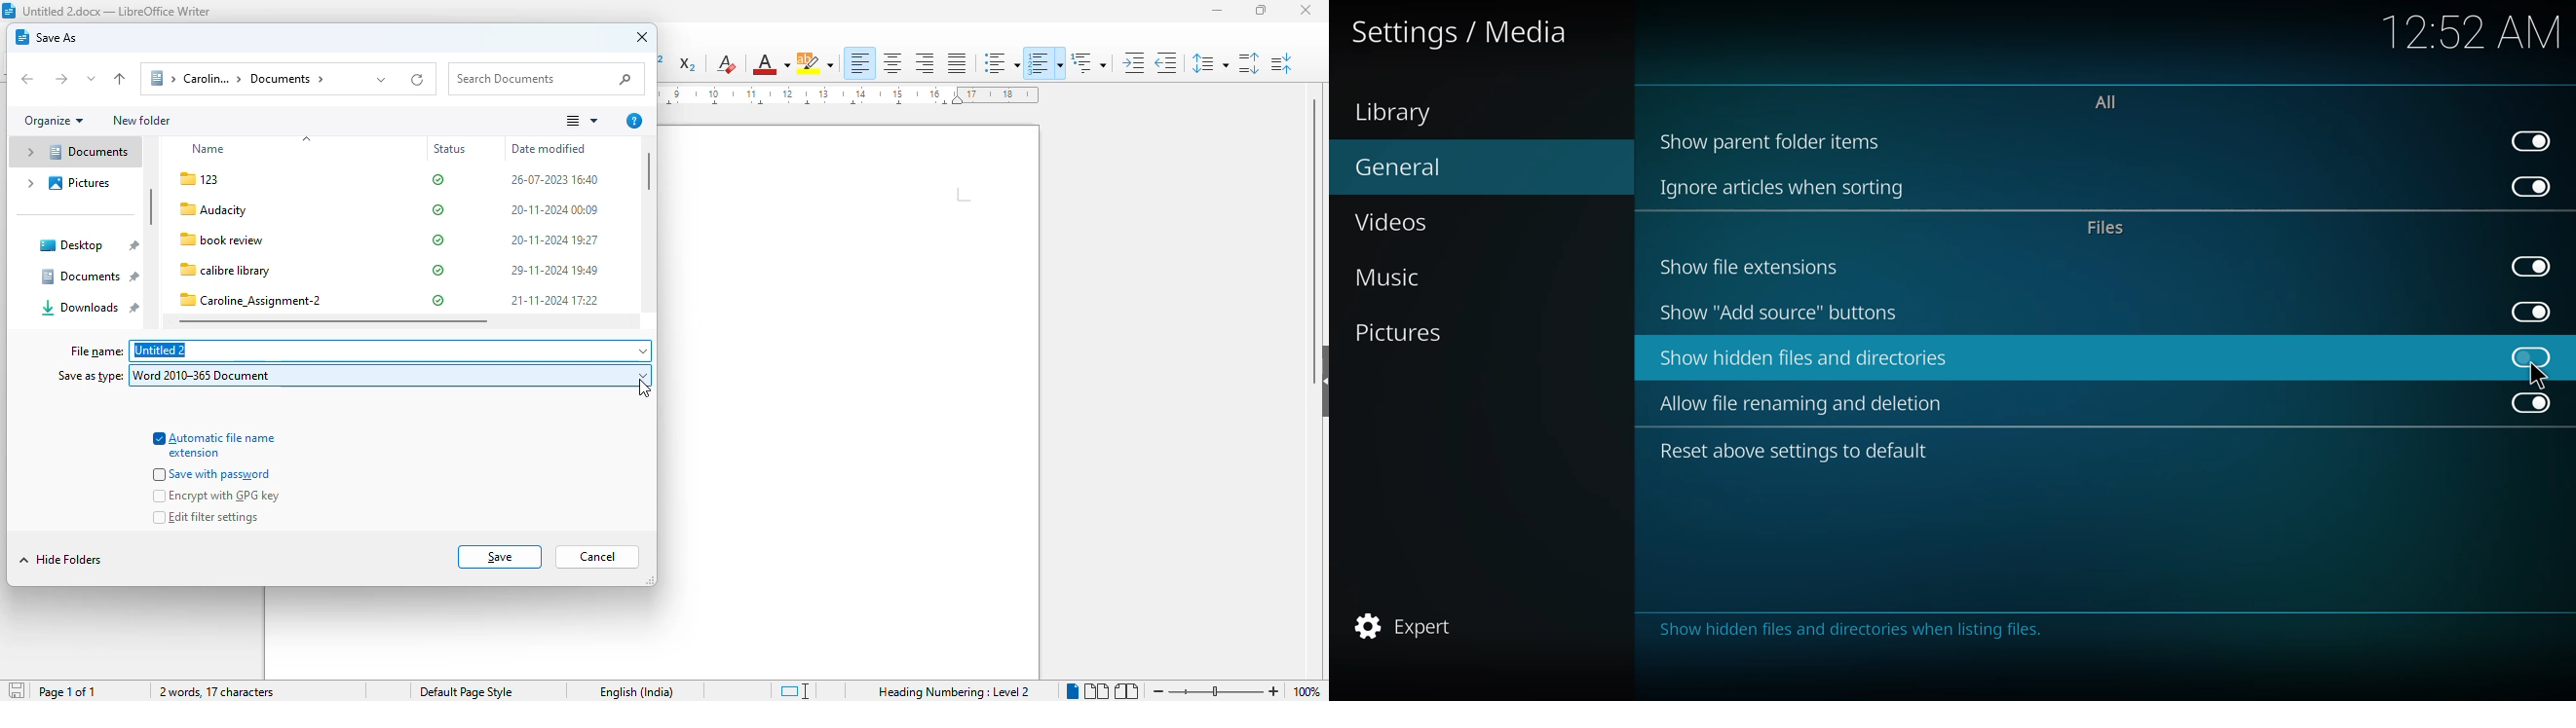 The height and width of the screenshot is (728, 2576). What do you see at coordinates (467, 691) in the screenshot?
I see `page style` at bounding box center [467, 691].